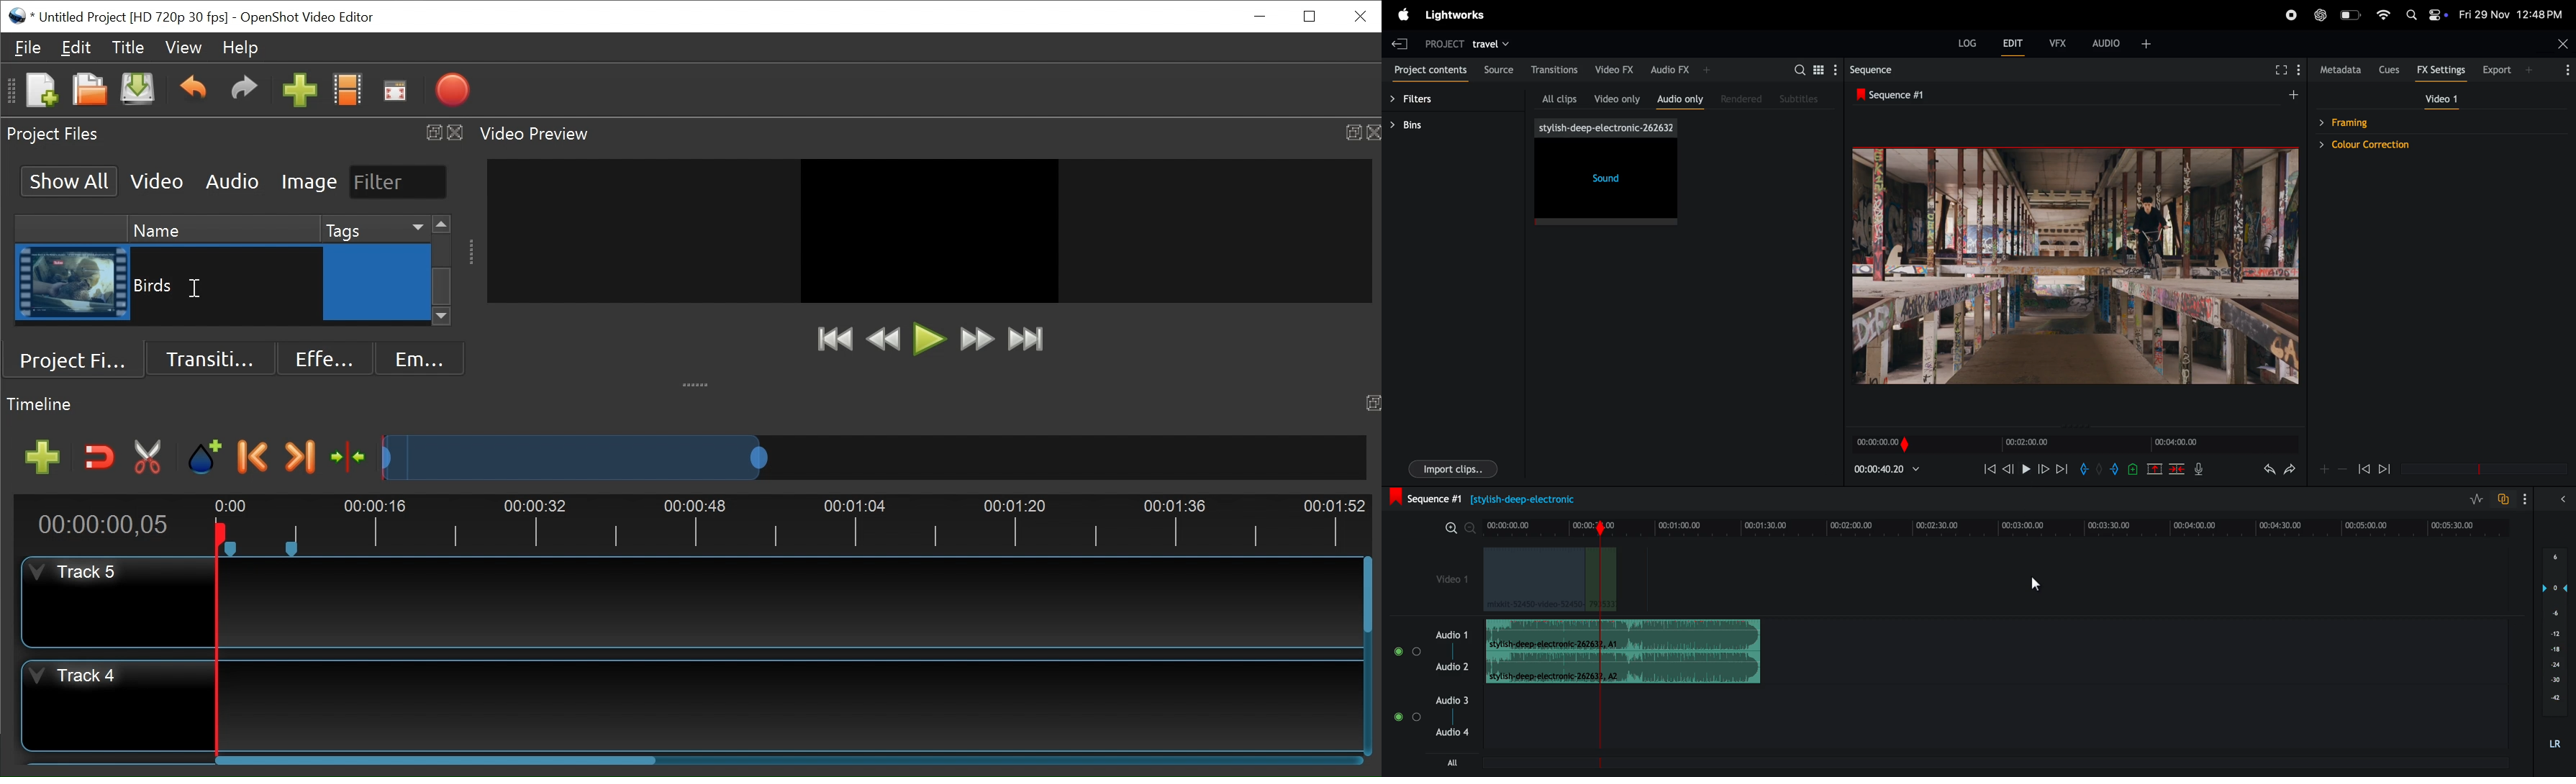 This screenshot has width=2576, height=784. I want to click on Razor, so click(149, 458).